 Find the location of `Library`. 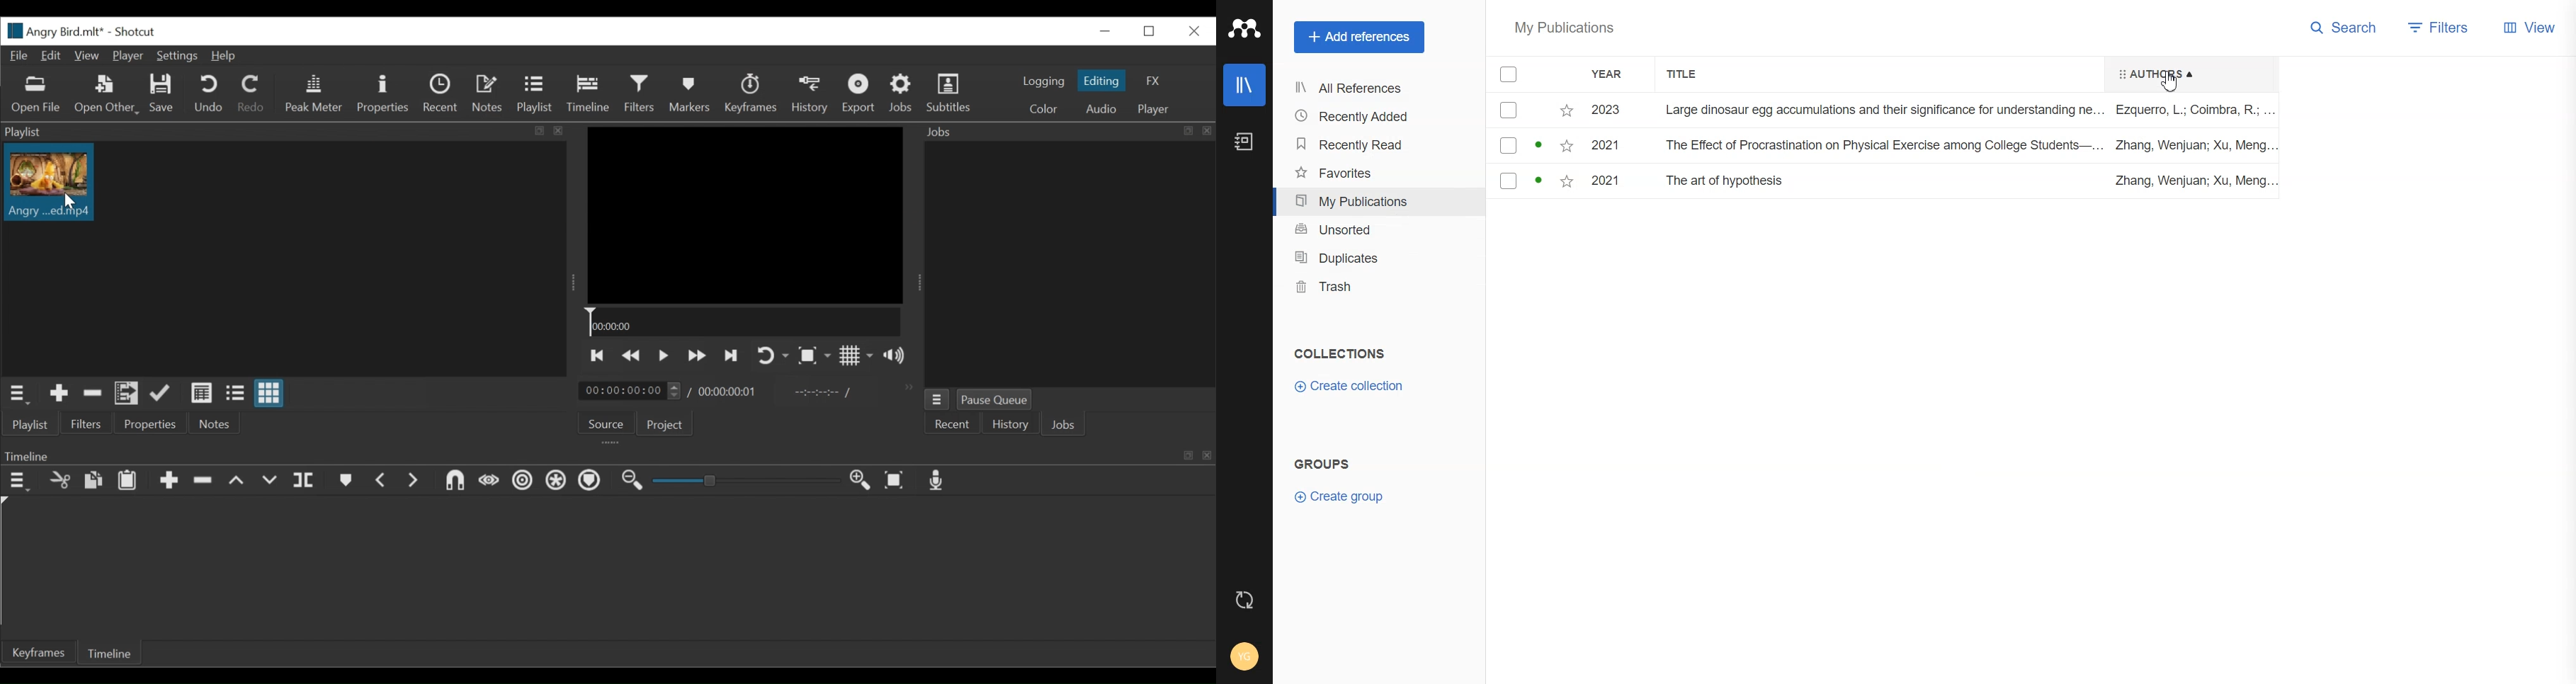

Library is located at coordinates (1245, 84).